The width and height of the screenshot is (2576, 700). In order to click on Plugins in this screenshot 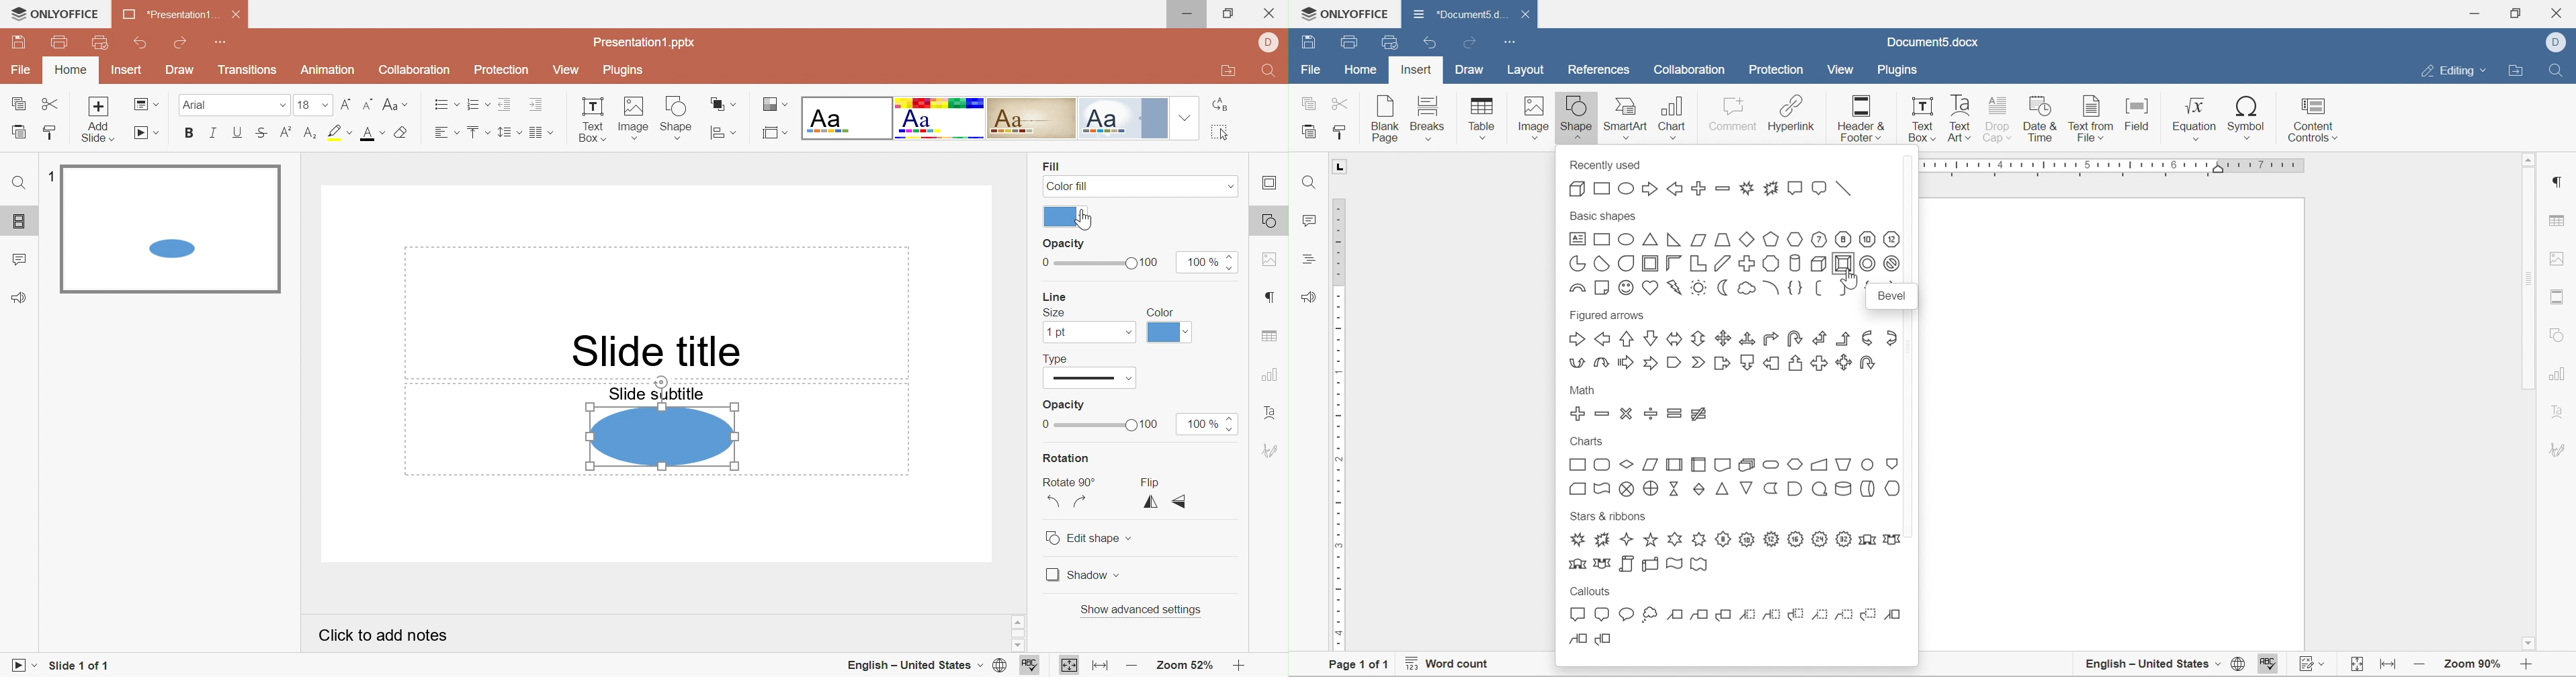, I will do `click(626, 70)`.